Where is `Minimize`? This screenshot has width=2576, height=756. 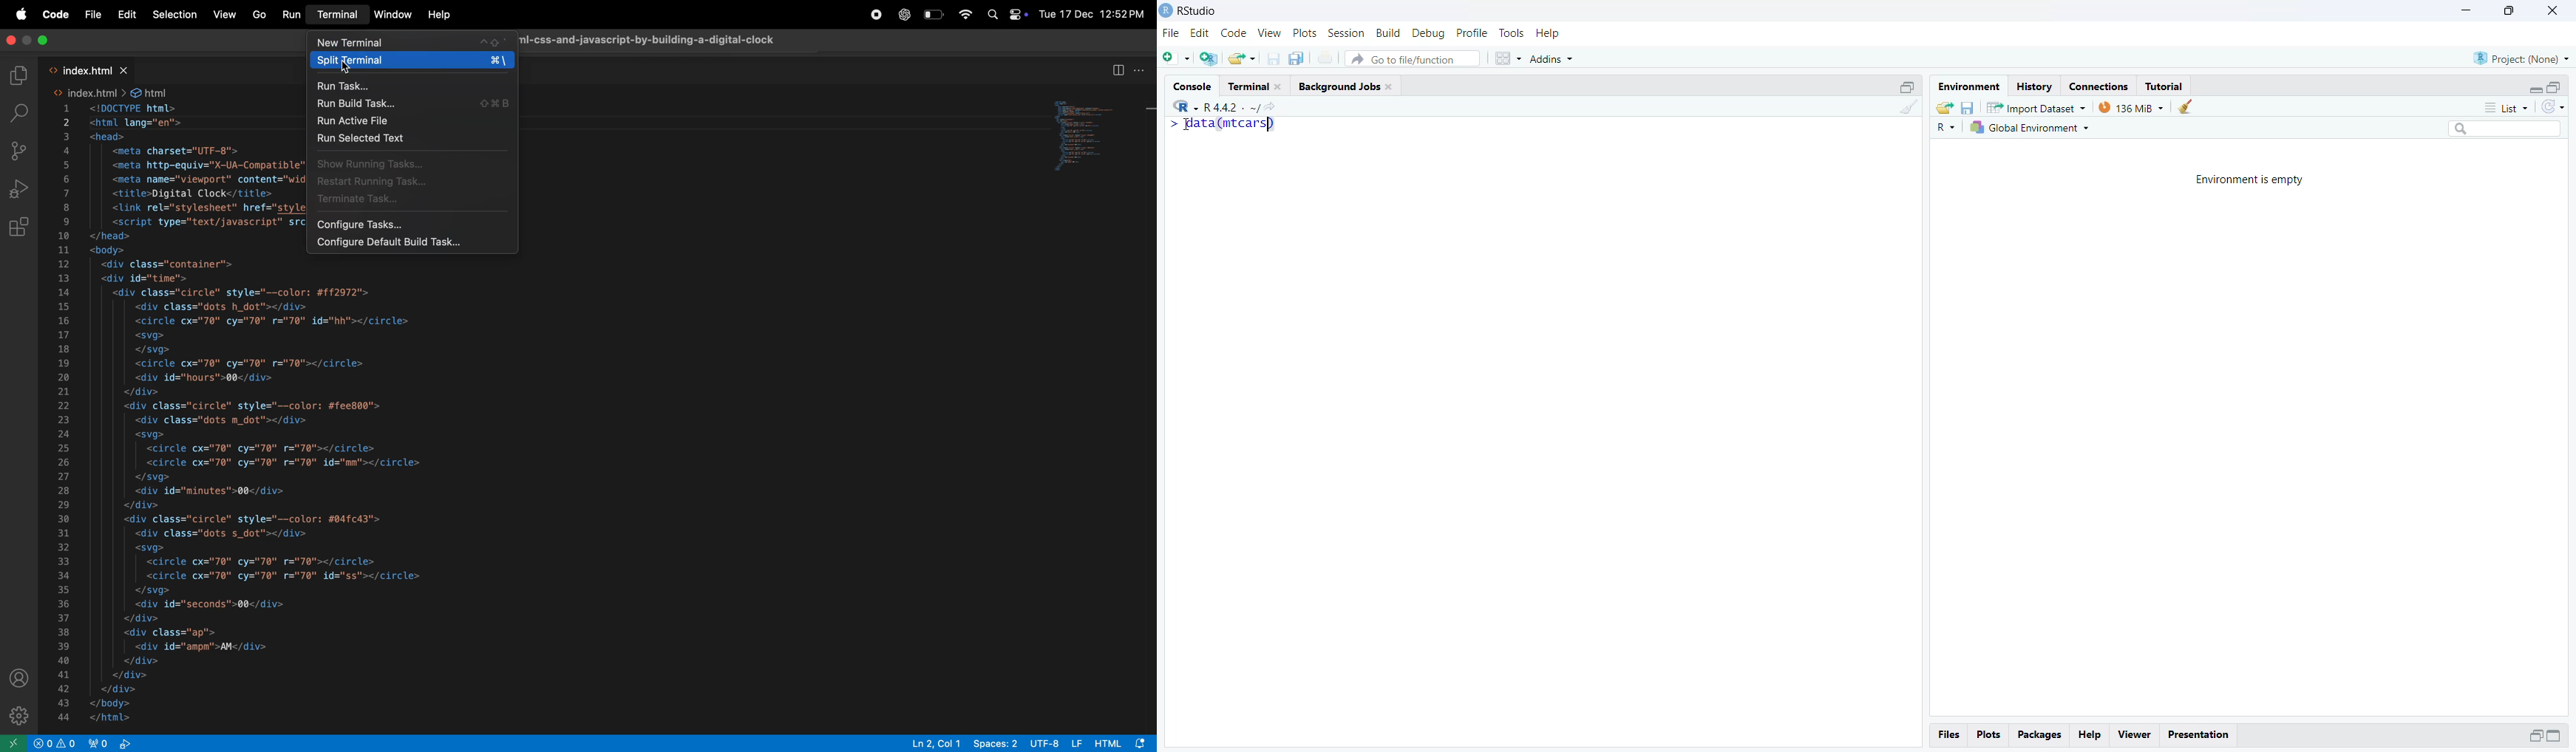
Minimize is located at coordinates (2532, 87).